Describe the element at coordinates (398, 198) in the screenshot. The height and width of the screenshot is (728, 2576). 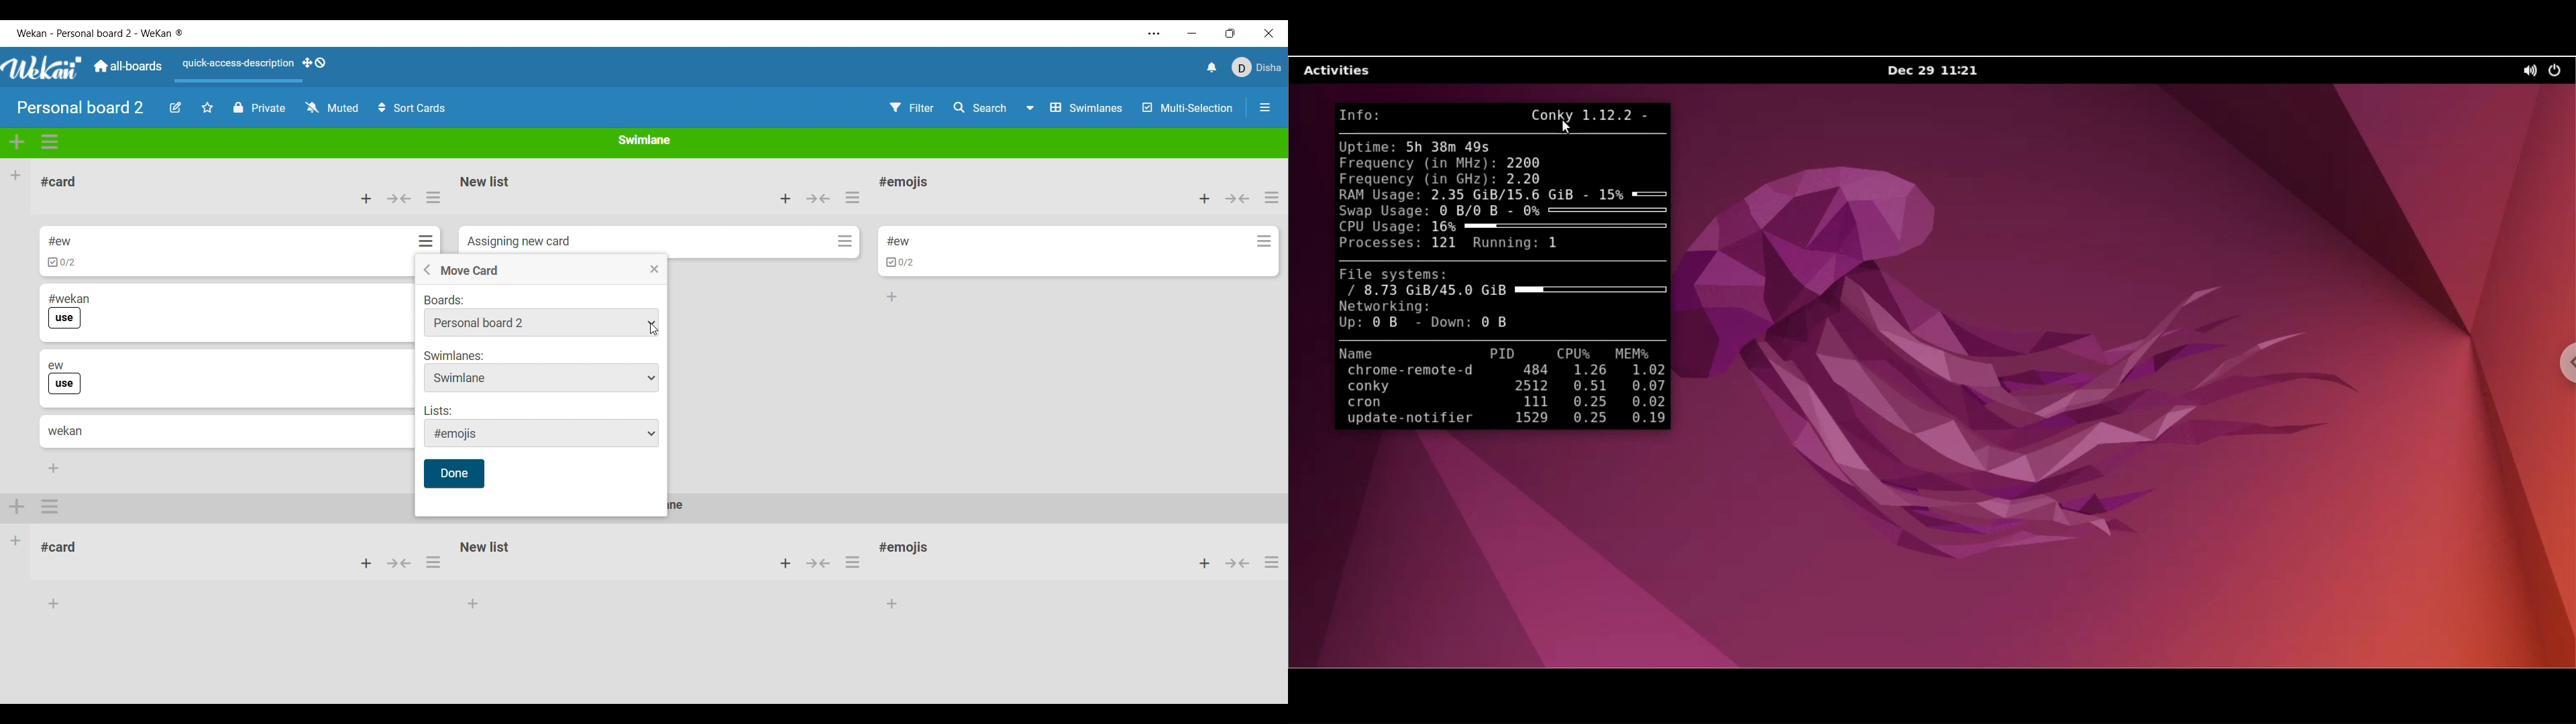
I see `Collapse` at that location.